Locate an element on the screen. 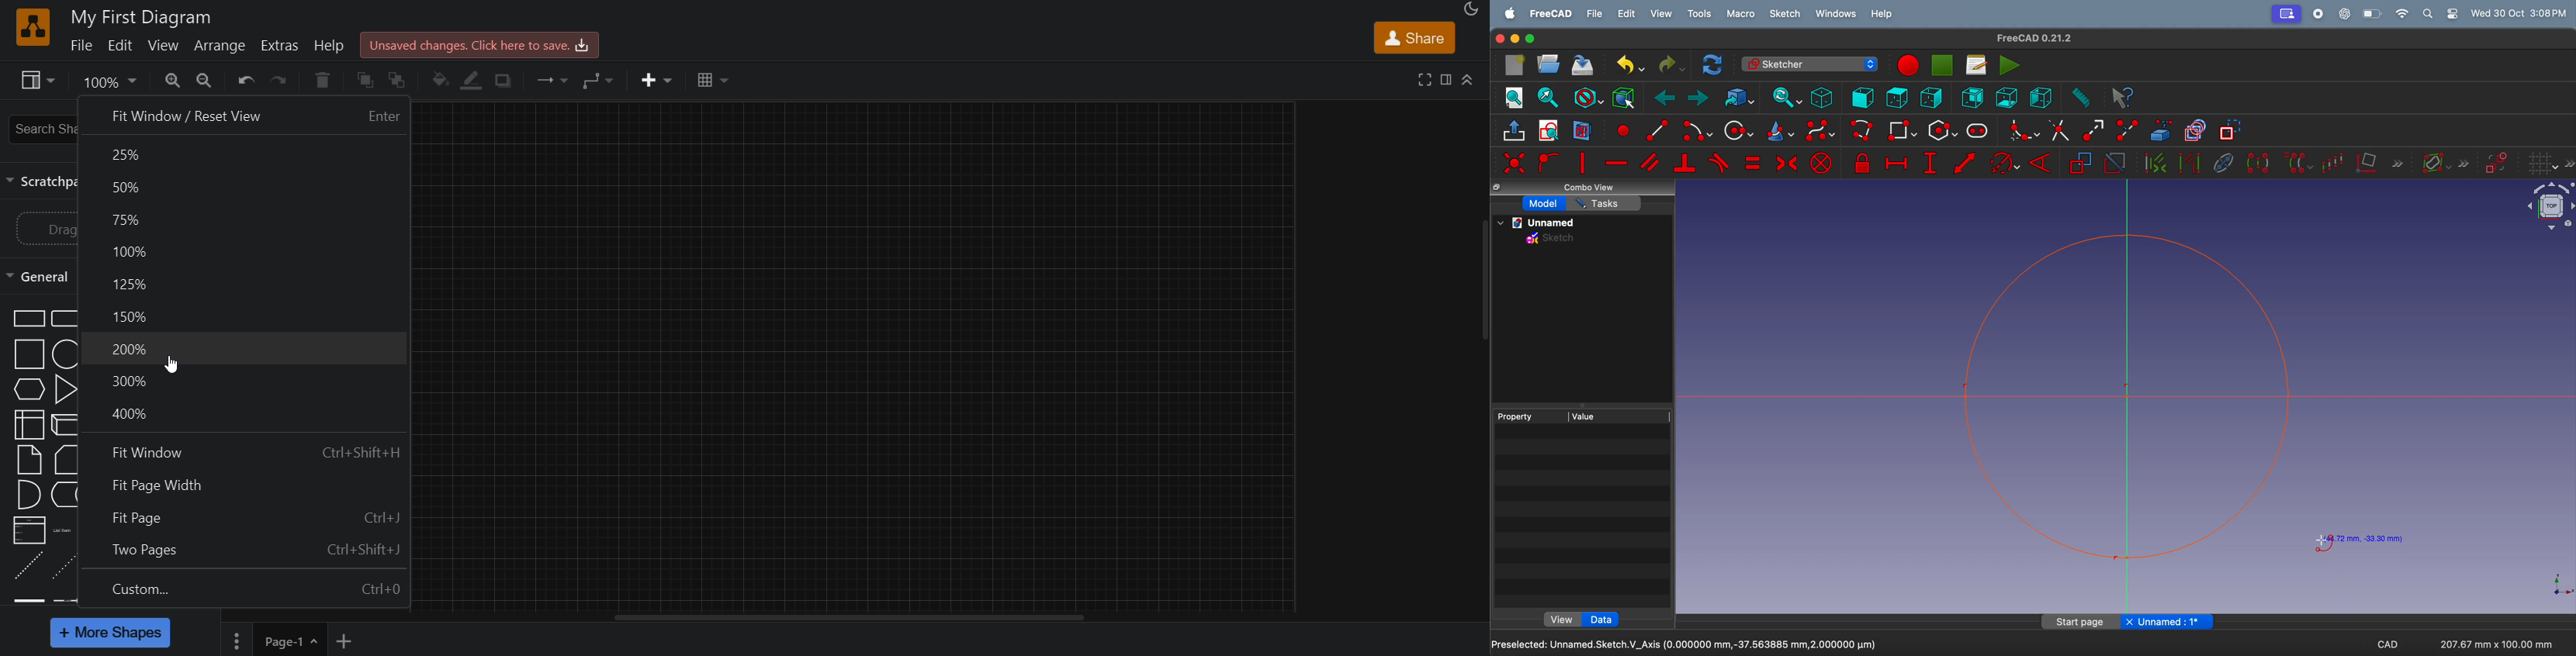  two pages is located at coordinates (254, 553).